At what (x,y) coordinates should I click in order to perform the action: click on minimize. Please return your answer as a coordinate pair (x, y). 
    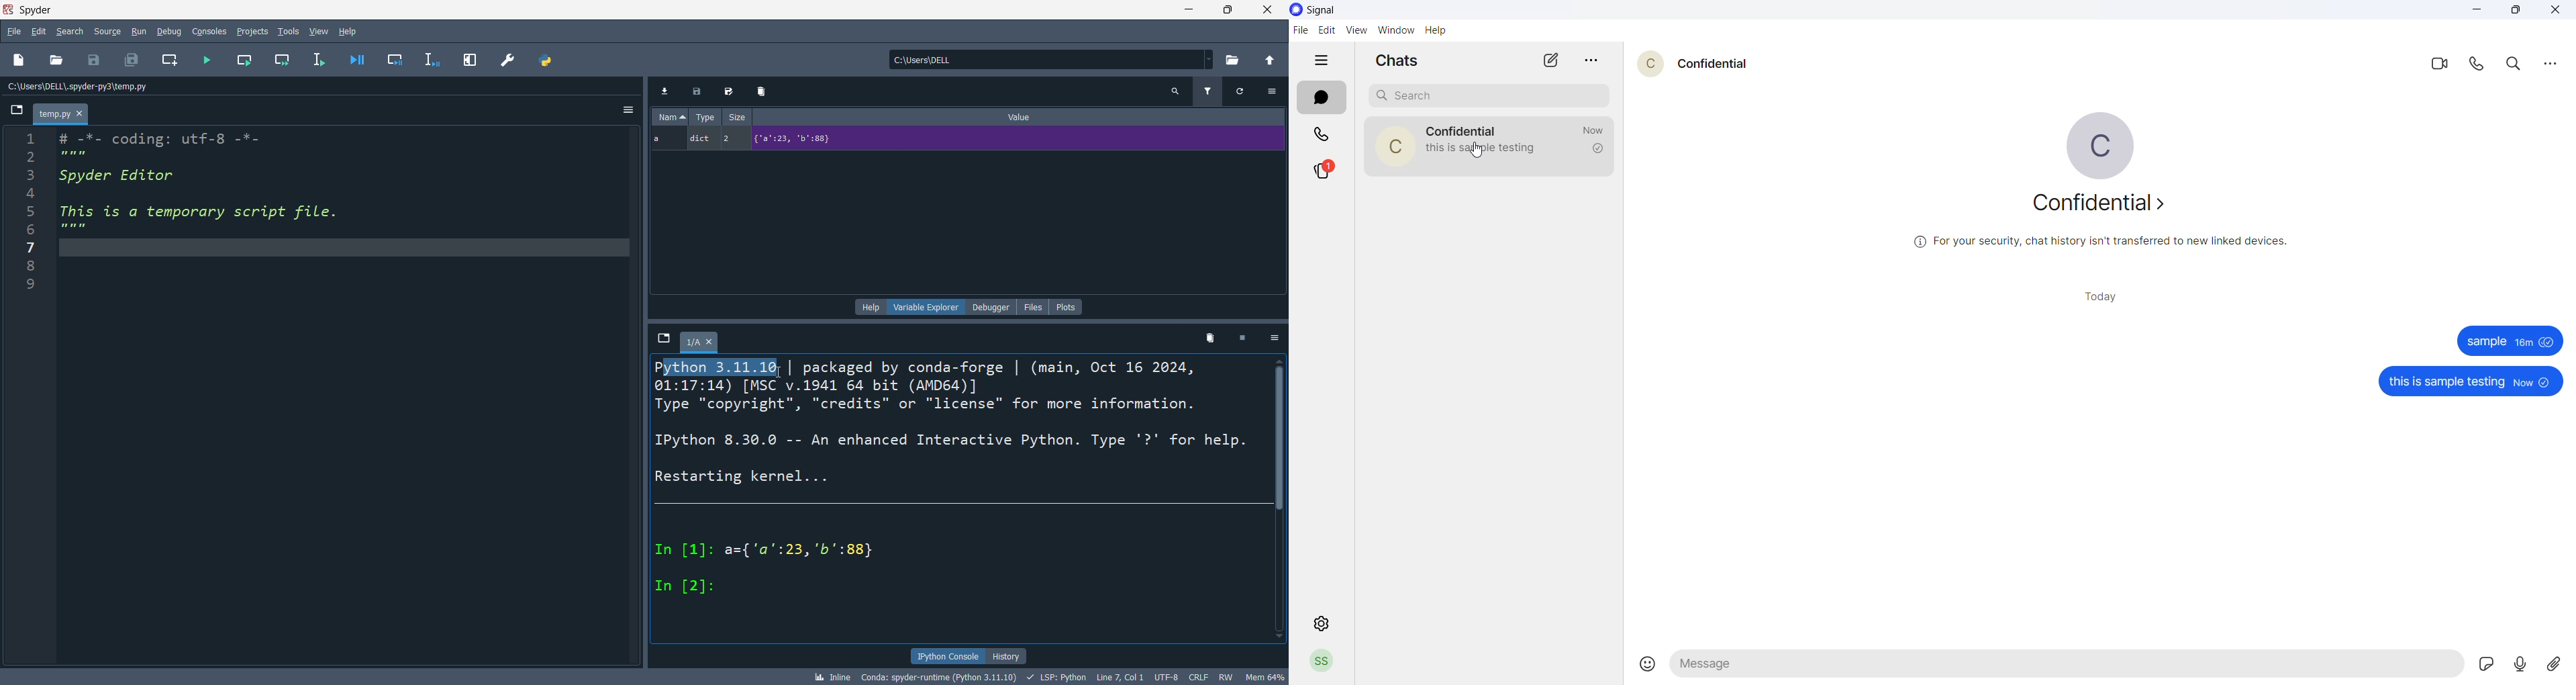
    Looking at the image, I should click on (2477, 12).